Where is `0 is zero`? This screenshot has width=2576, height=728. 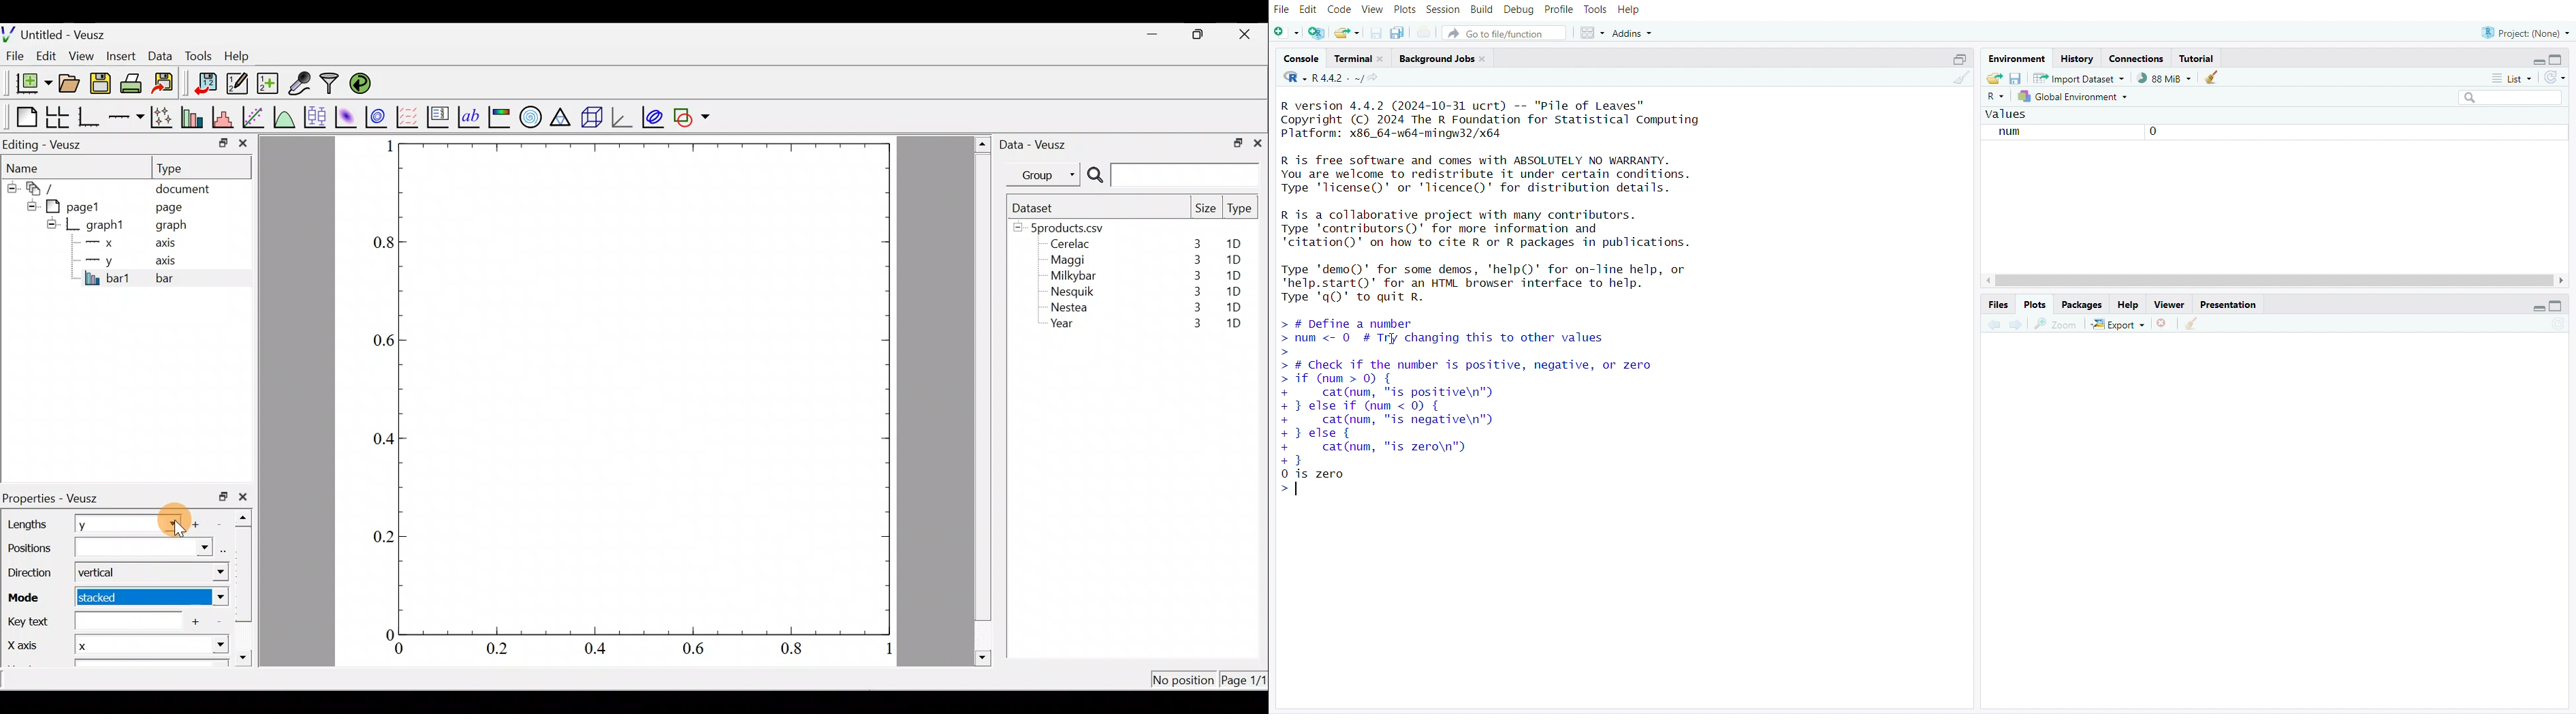
0 is zero is located at coordinates (1316, 482).